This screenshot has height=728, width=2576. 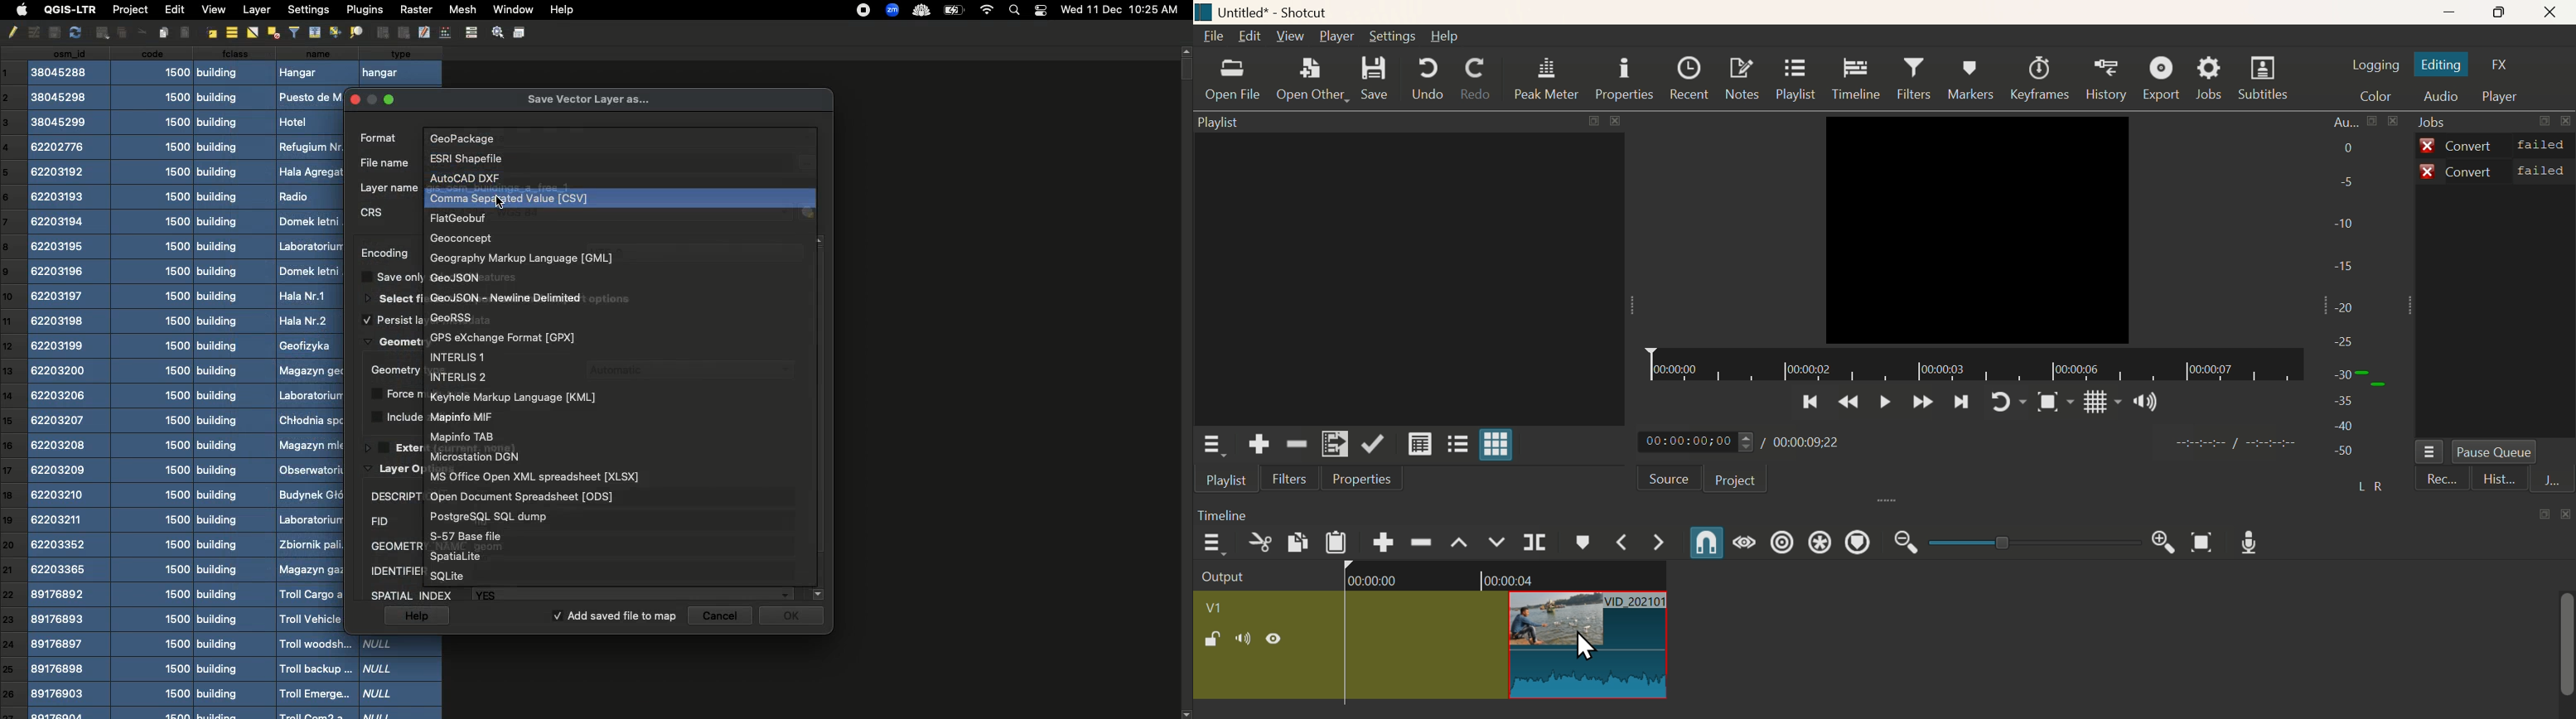 What do you see at coordinates (1660, 544) in the screenshot?
I see `` at bounding box center [1660, 544].